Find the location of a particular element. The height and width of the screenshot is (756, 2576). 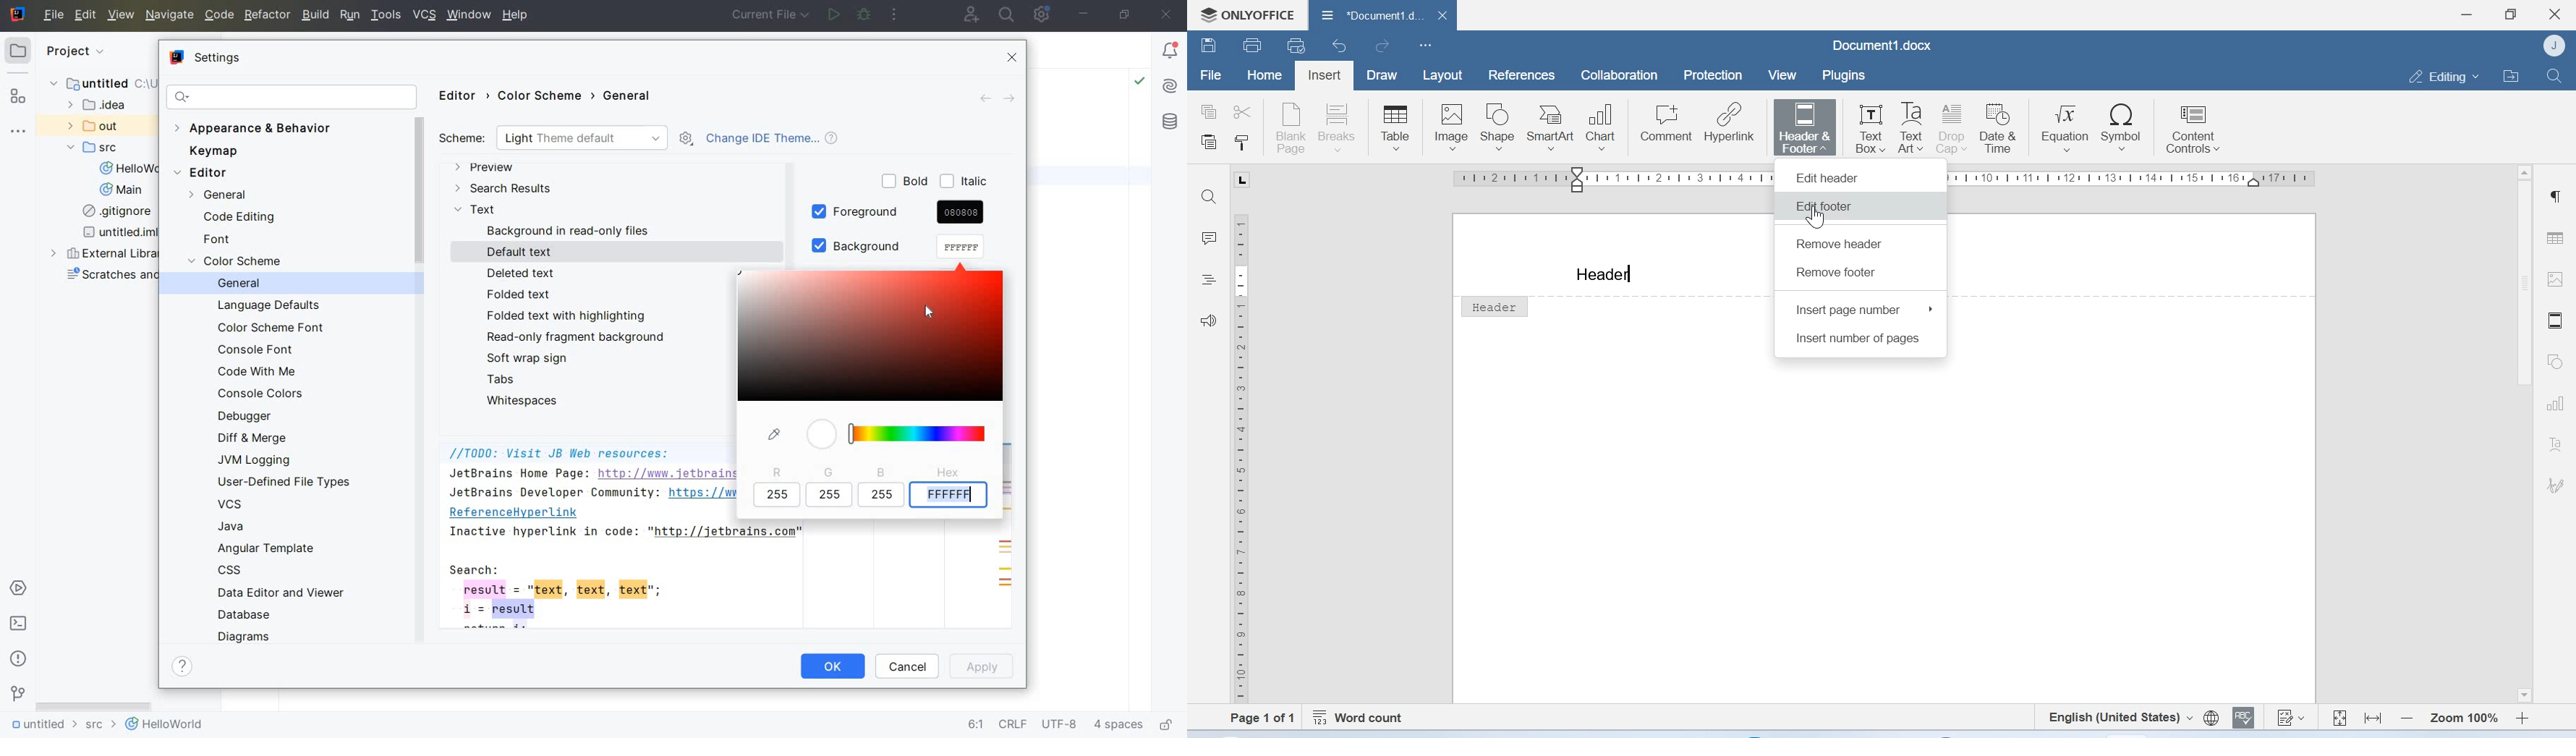

more tool windows is located at coordinates (20, 132).